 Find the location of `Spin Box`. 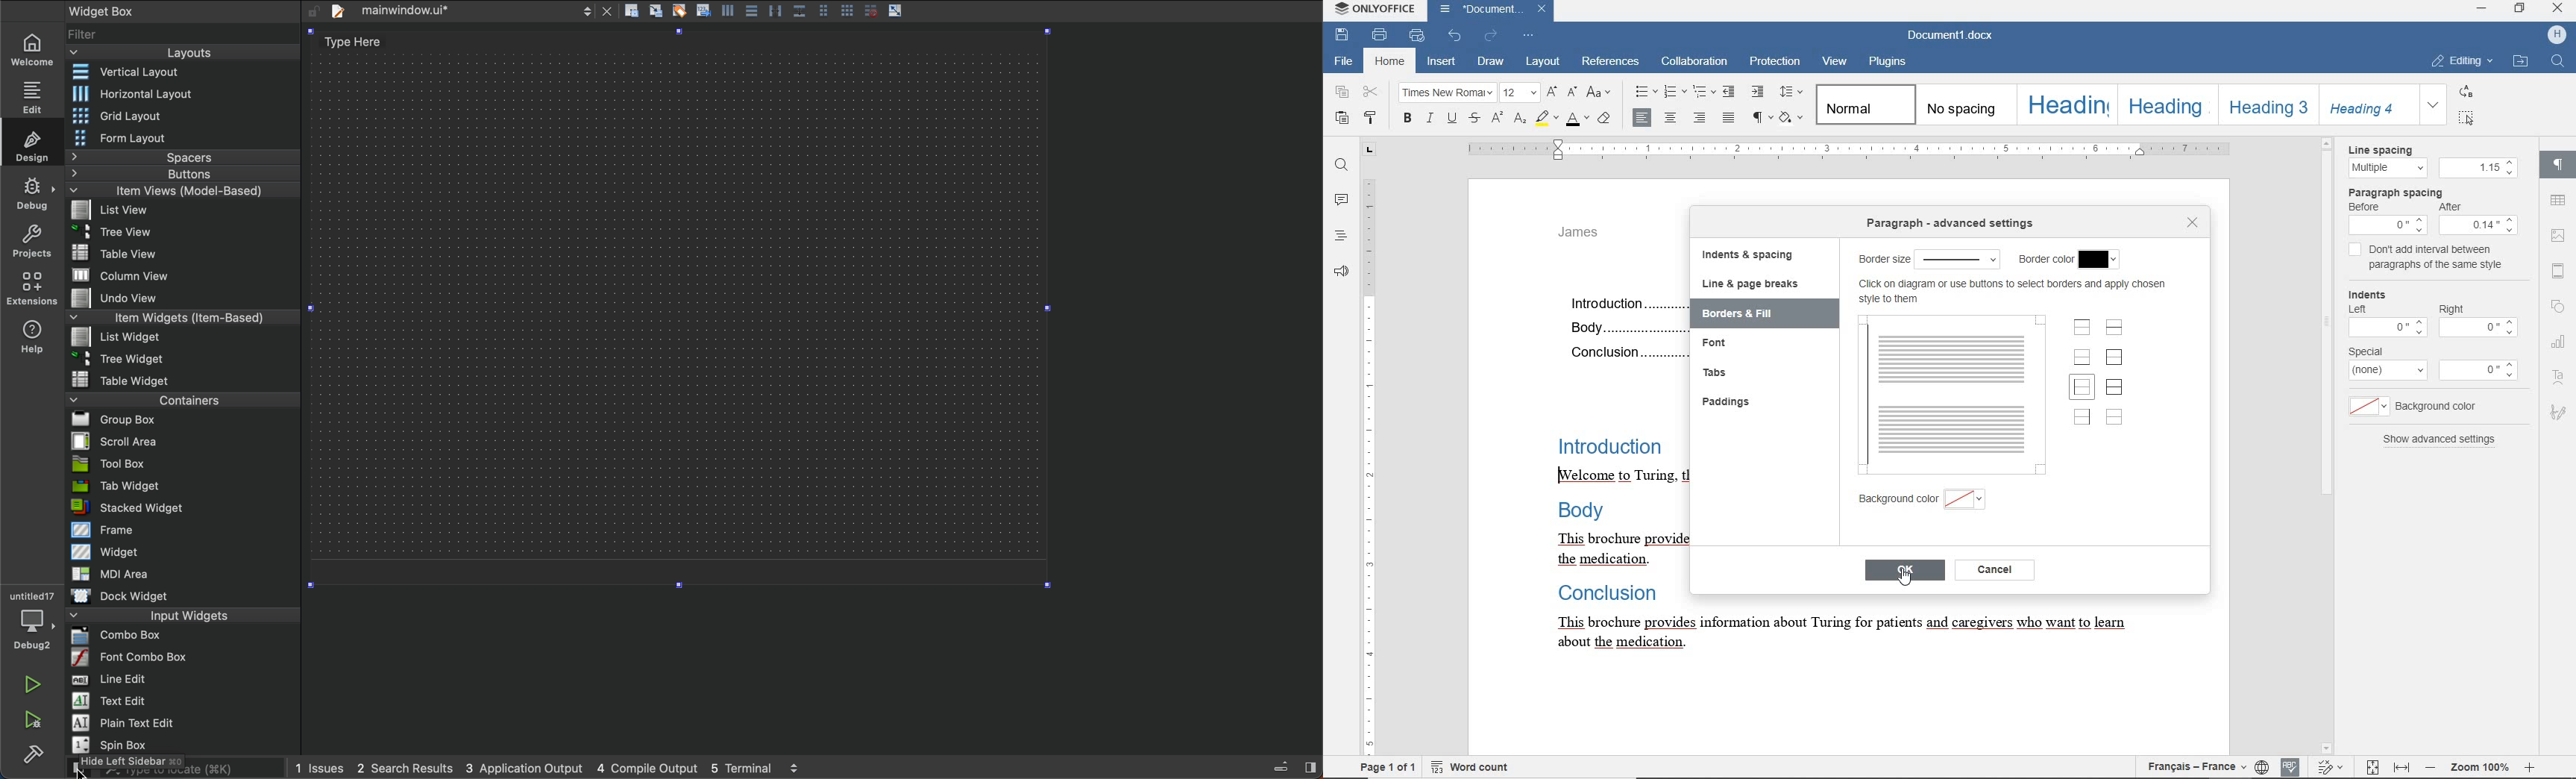

Spin Box is located at coordinates (113, 745).